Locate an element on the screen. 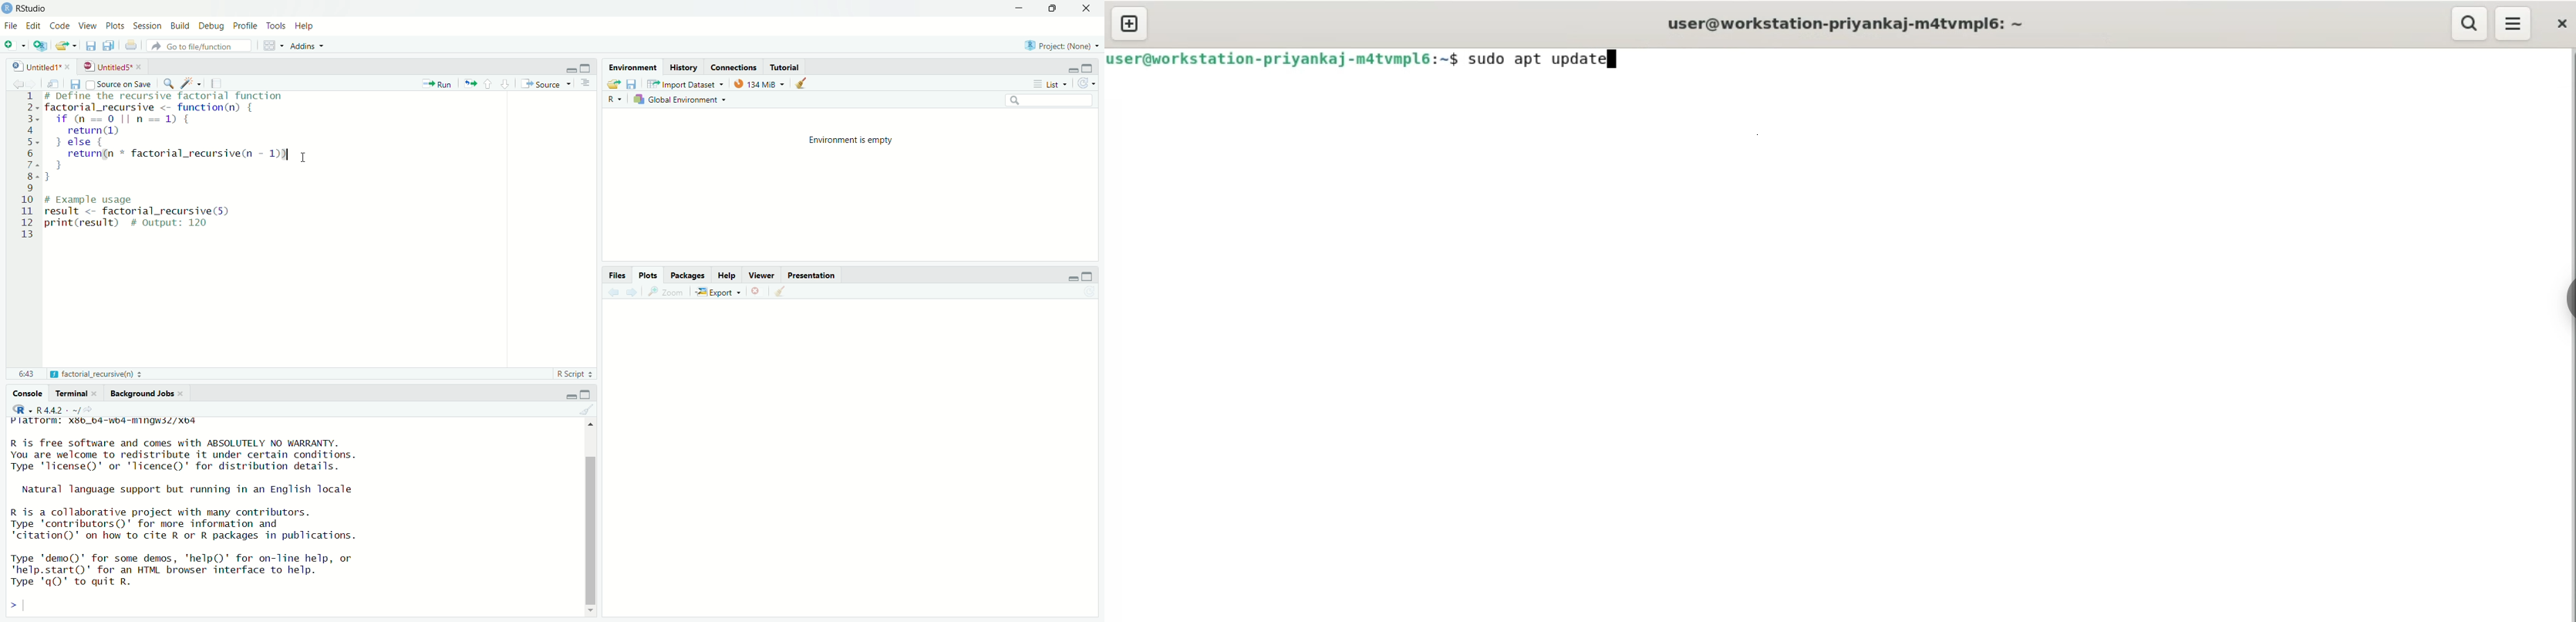  Environment is located at coordinates (633, 66).